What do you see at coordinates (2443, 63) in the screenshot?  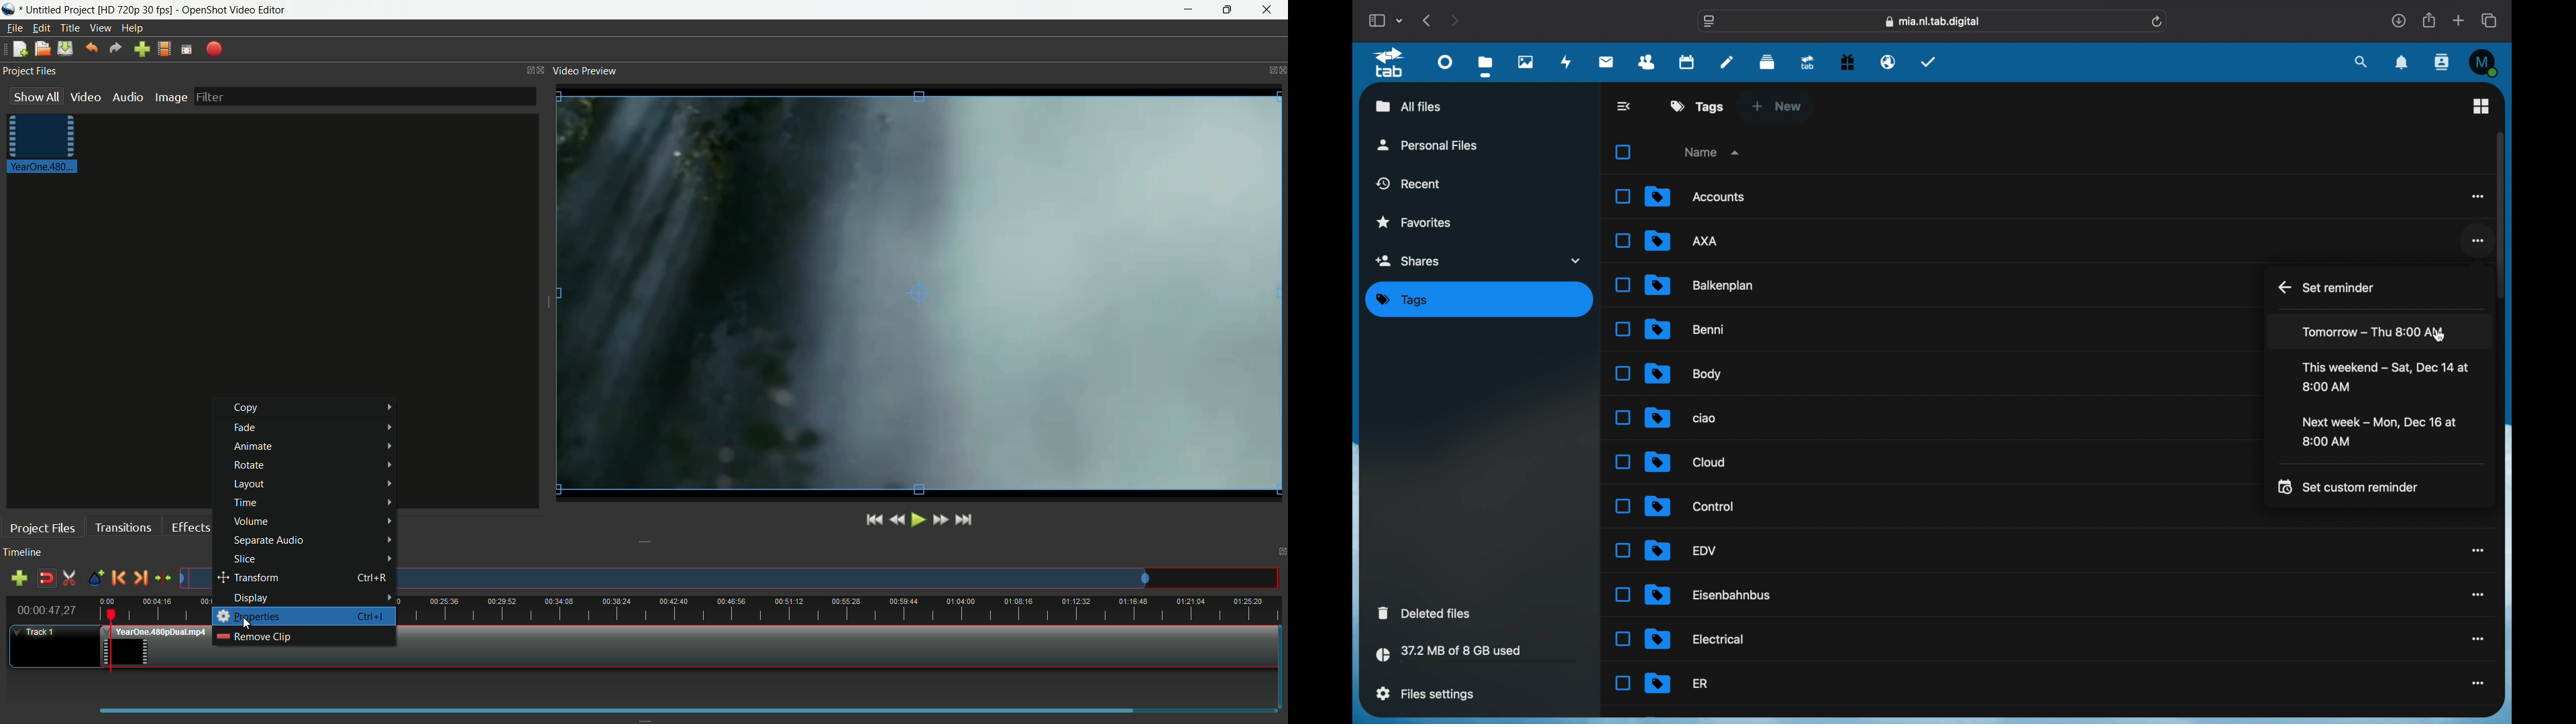 I see `contacts` at bounding box center [2443, 63].